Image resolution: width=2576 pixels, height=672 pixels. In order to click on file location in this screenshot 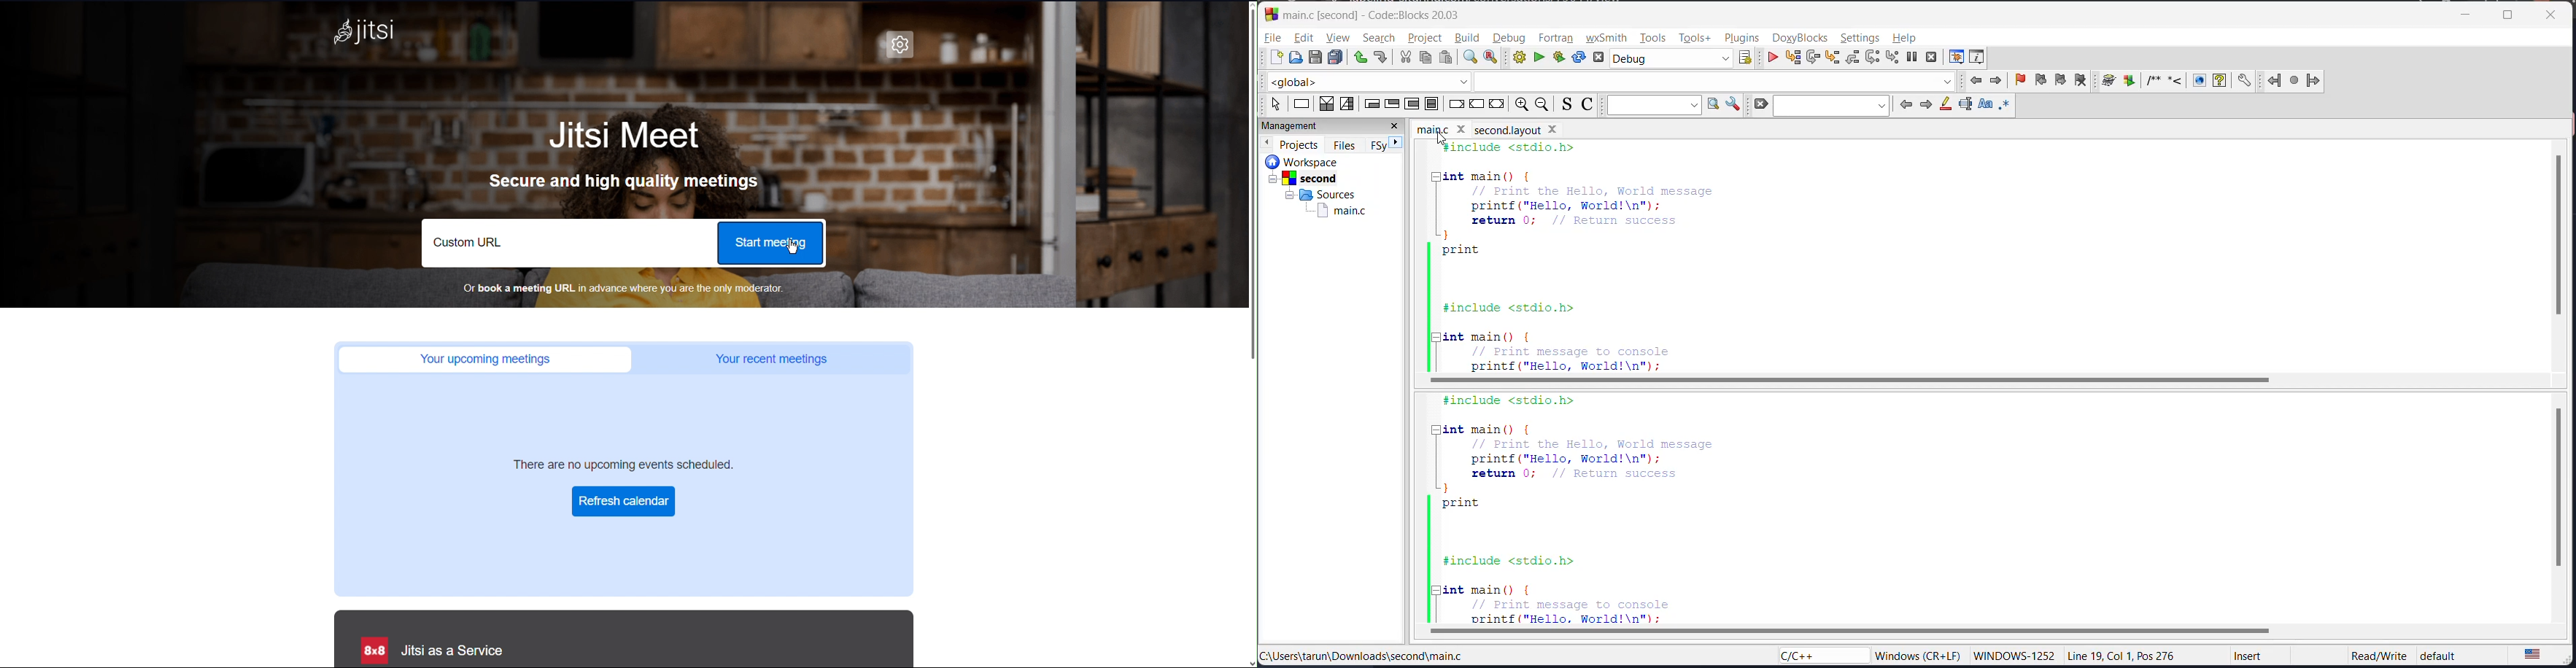, I will do `click(1359, 657)`.